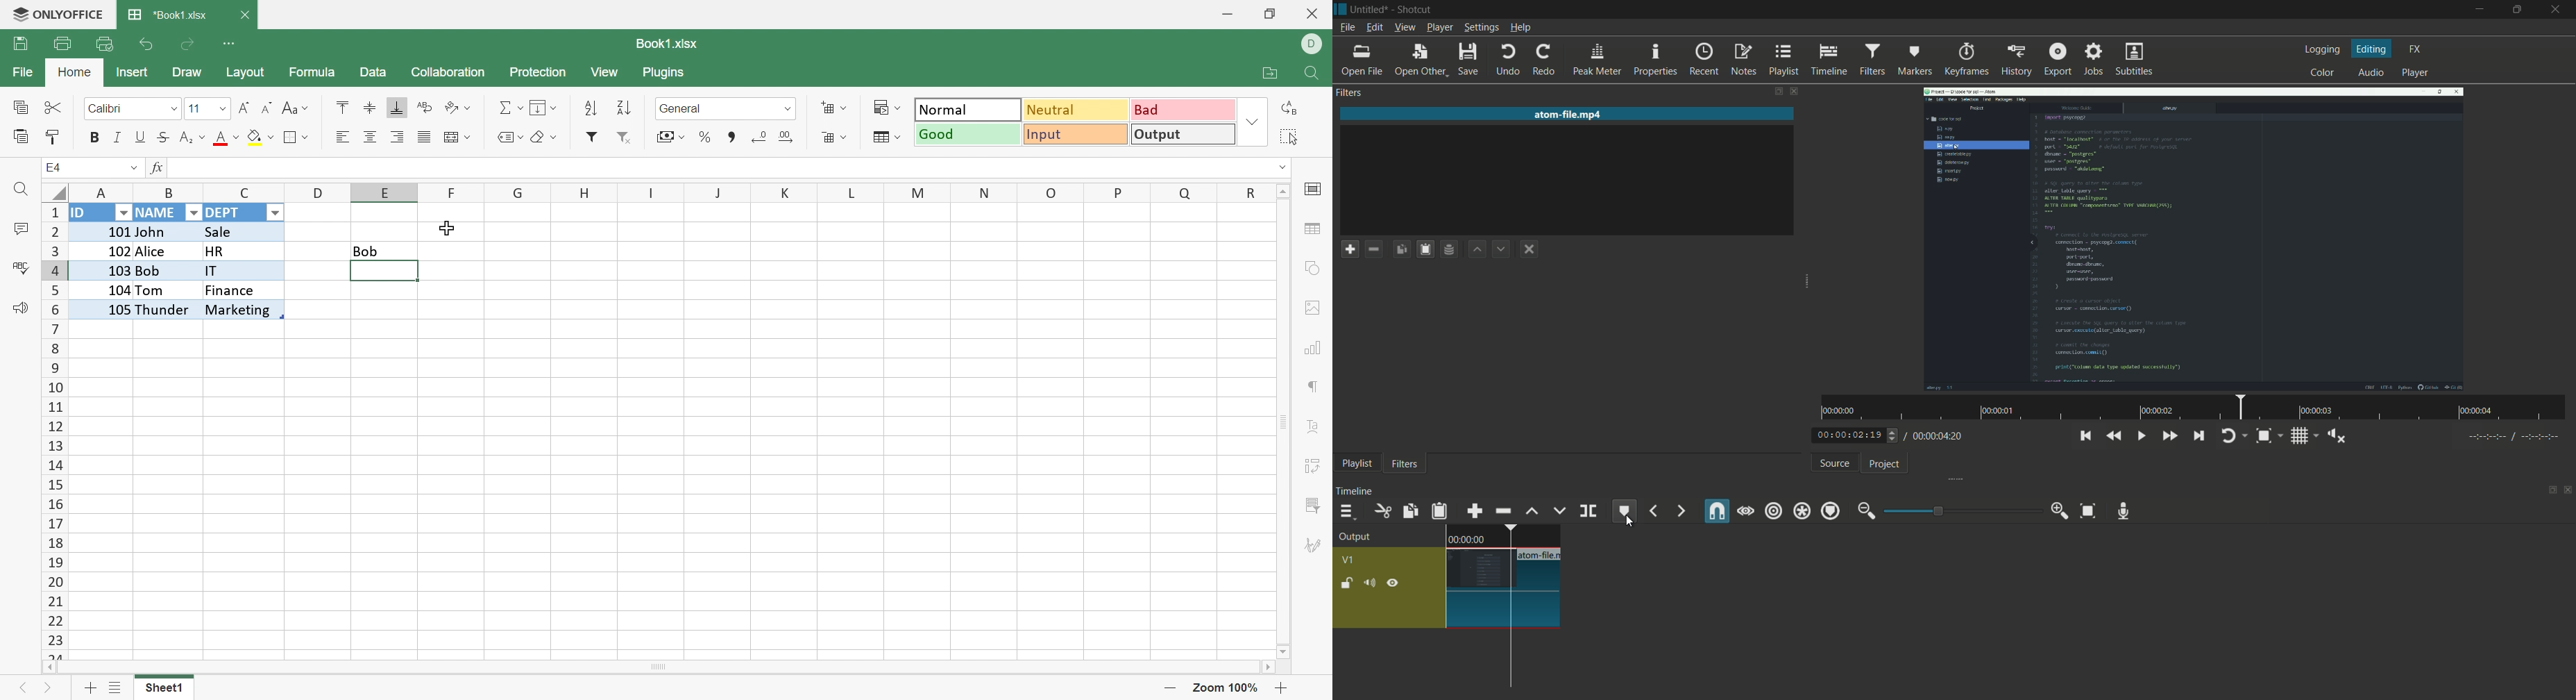  Describe the element at coordinates (294, 108) in the screenshot. I see `Change case` at that location.